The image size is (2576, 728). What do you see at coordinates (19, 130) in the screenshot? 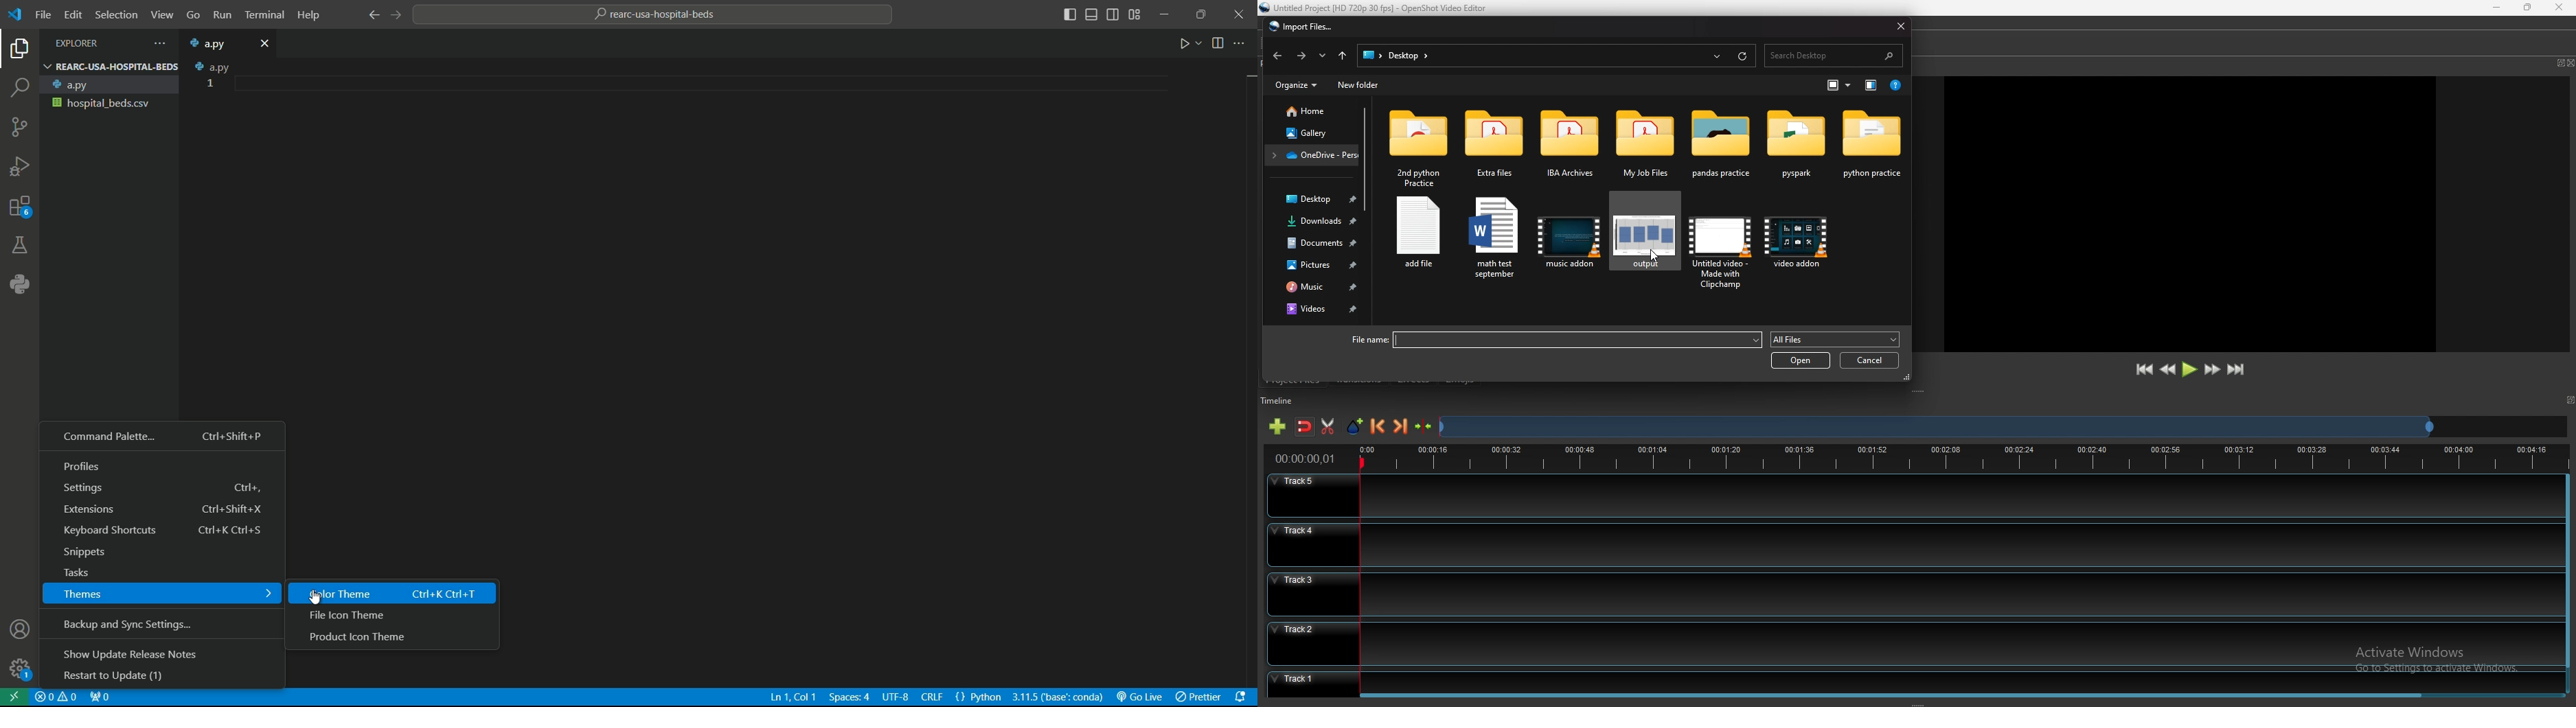
I see `source code` at bounding box center [19, 130].